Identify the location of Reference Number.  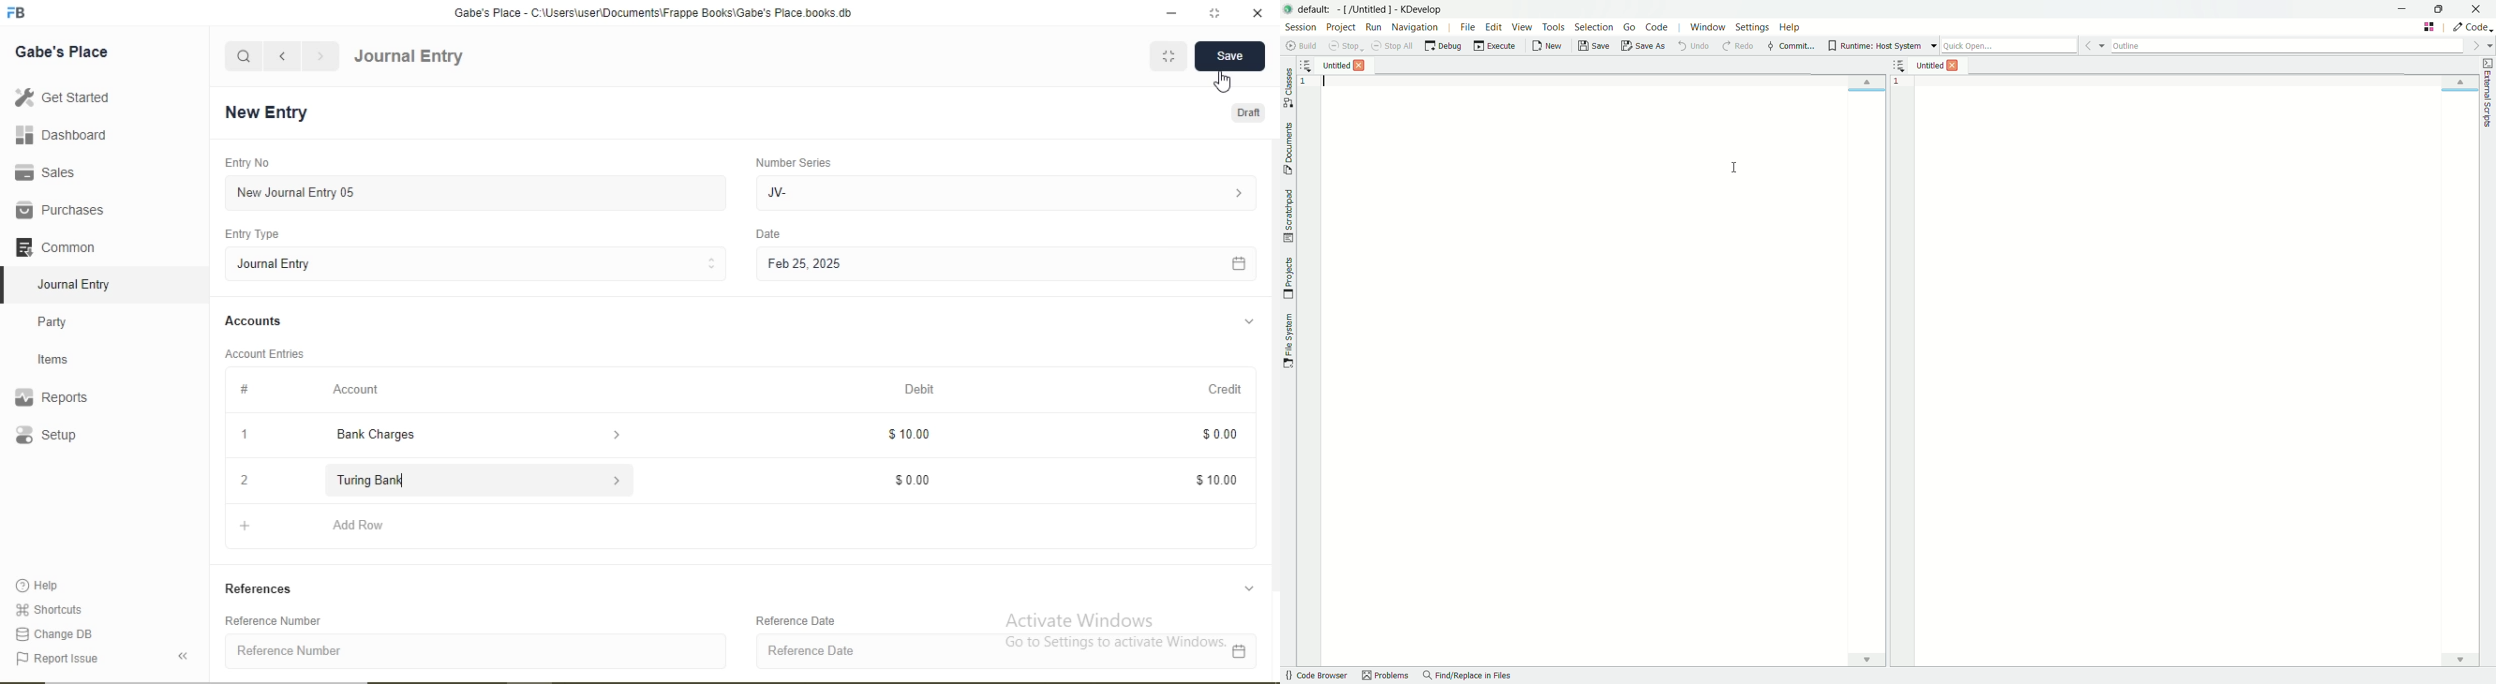
(478, 651).